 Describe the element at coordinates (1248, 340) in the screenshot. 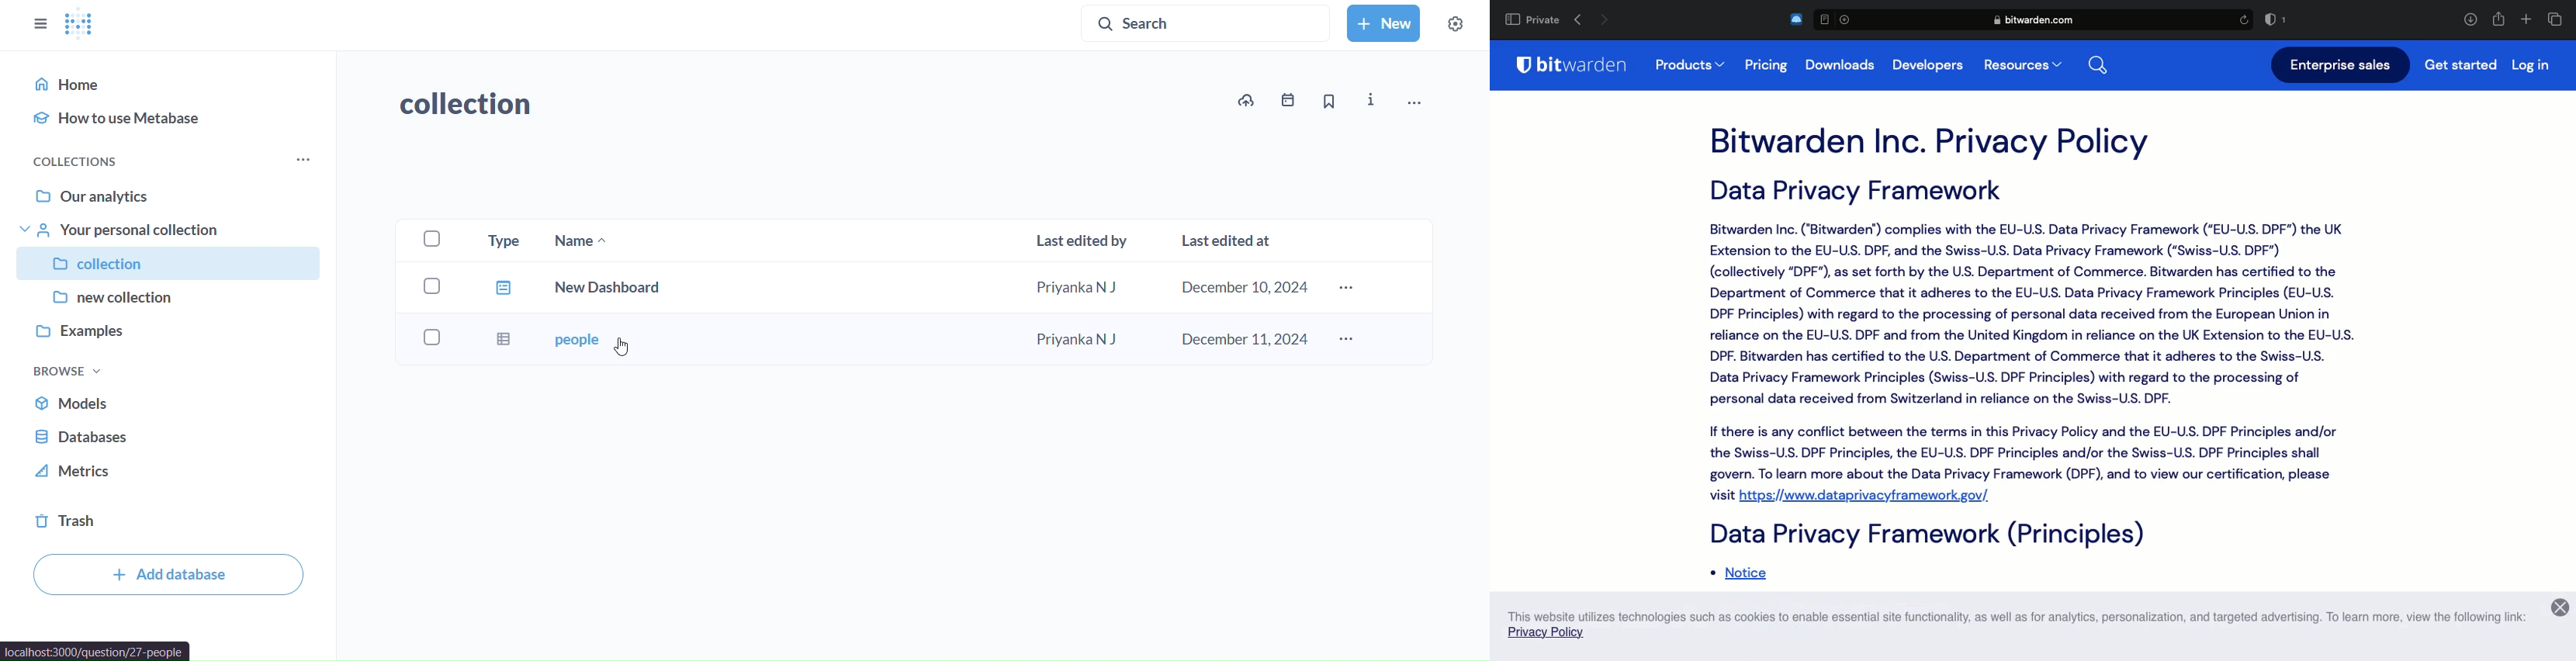

I see `december 11,2024` at that location.